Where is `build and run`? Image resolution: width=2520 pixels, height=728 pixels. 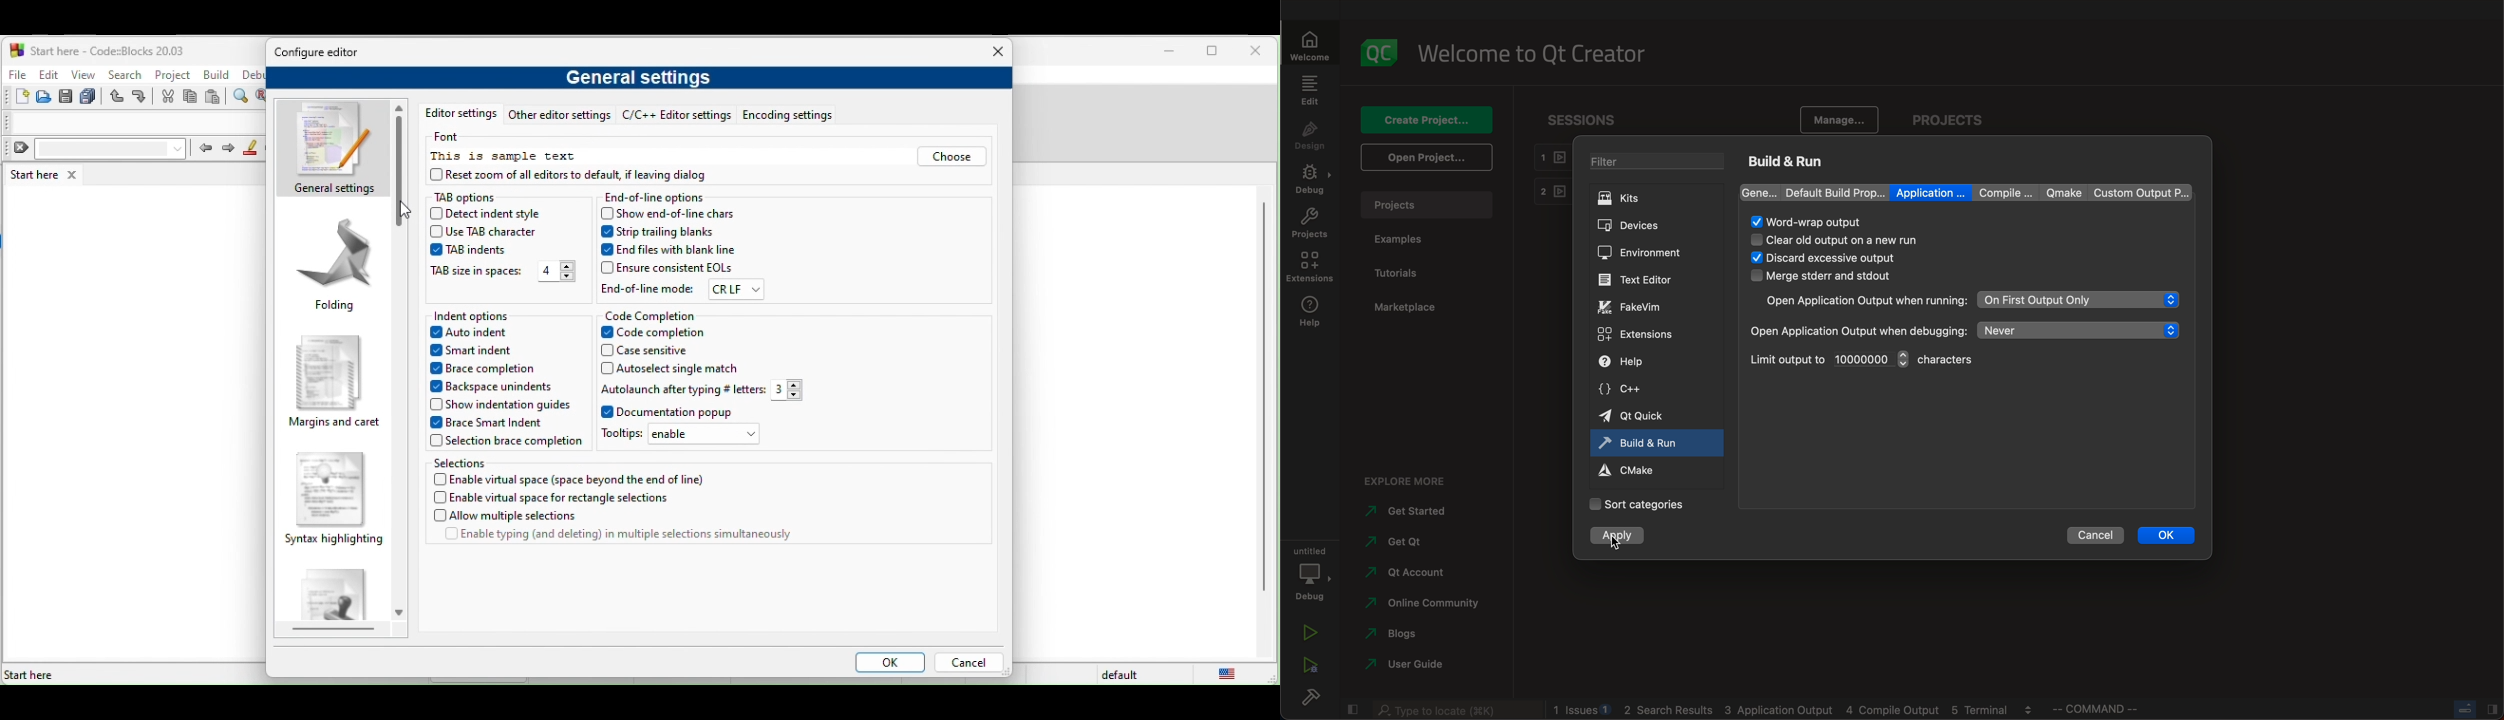
build and run is located at coordinates (1788, 160).